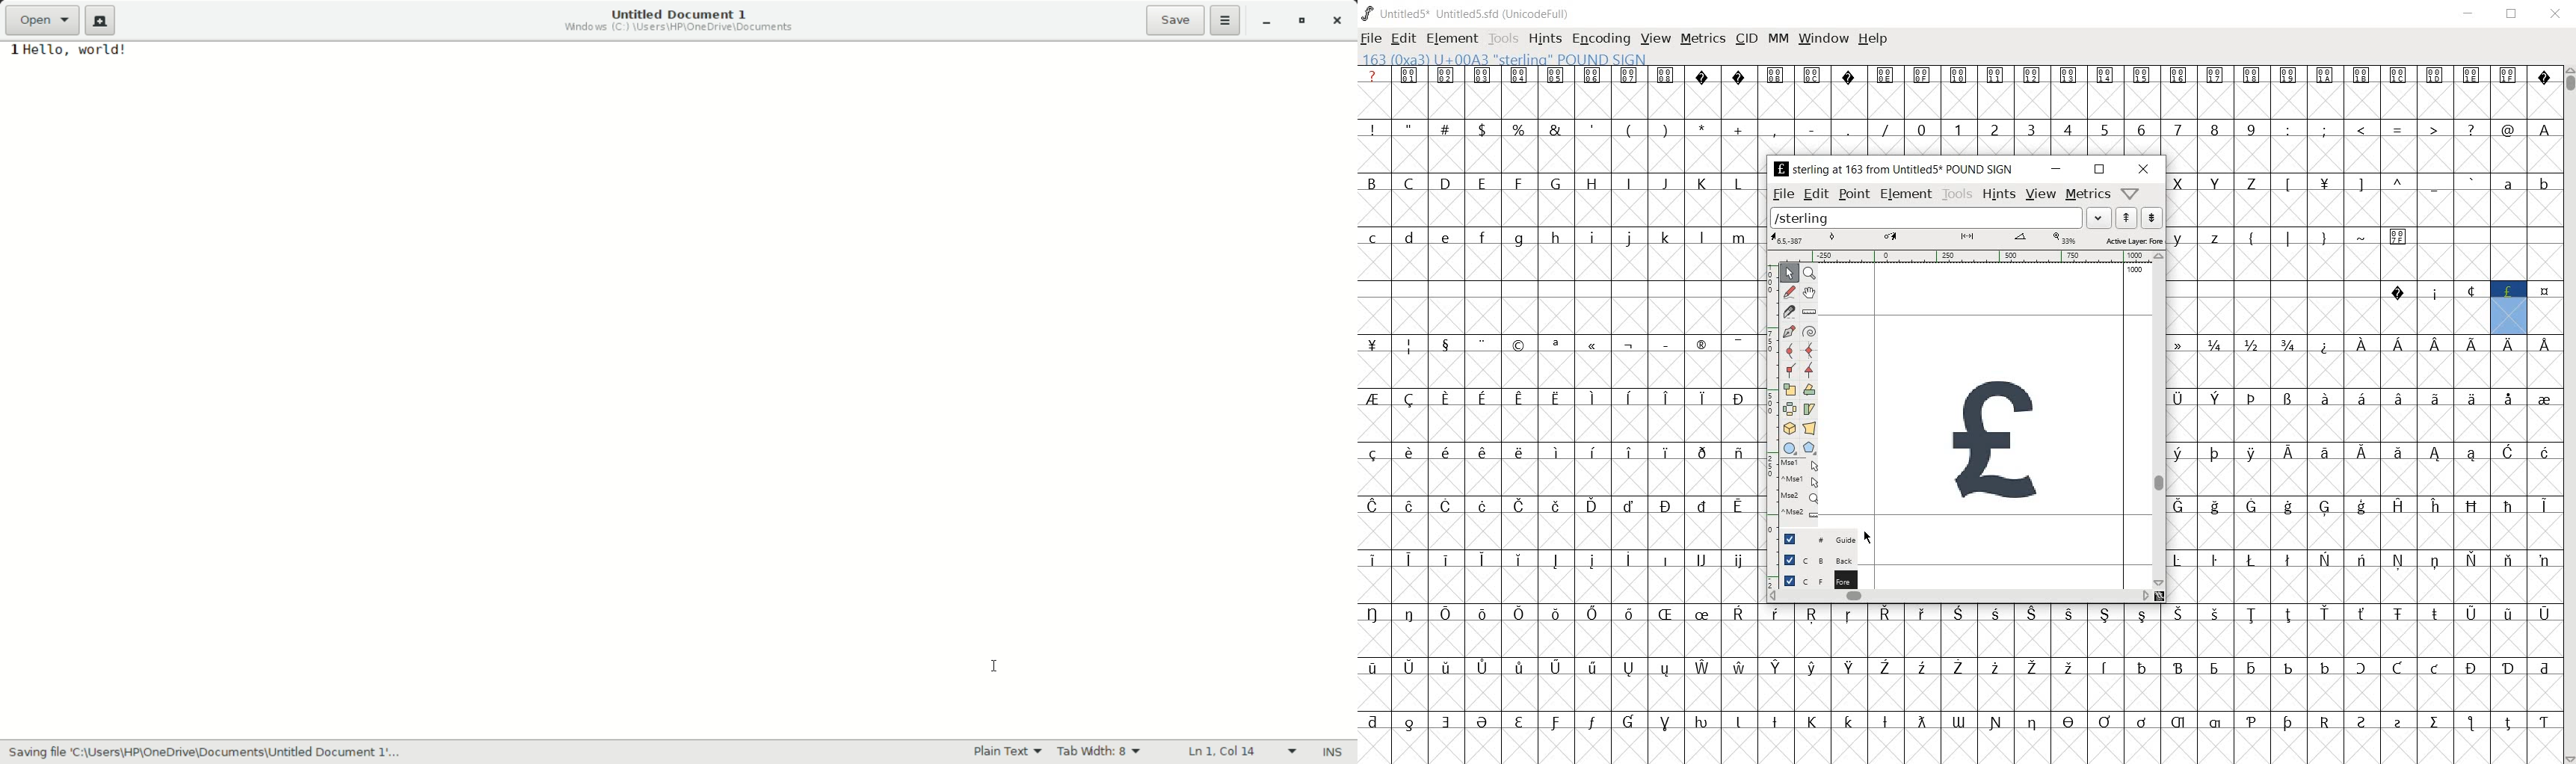  I want to click on Symbol, so click(1959, 76).